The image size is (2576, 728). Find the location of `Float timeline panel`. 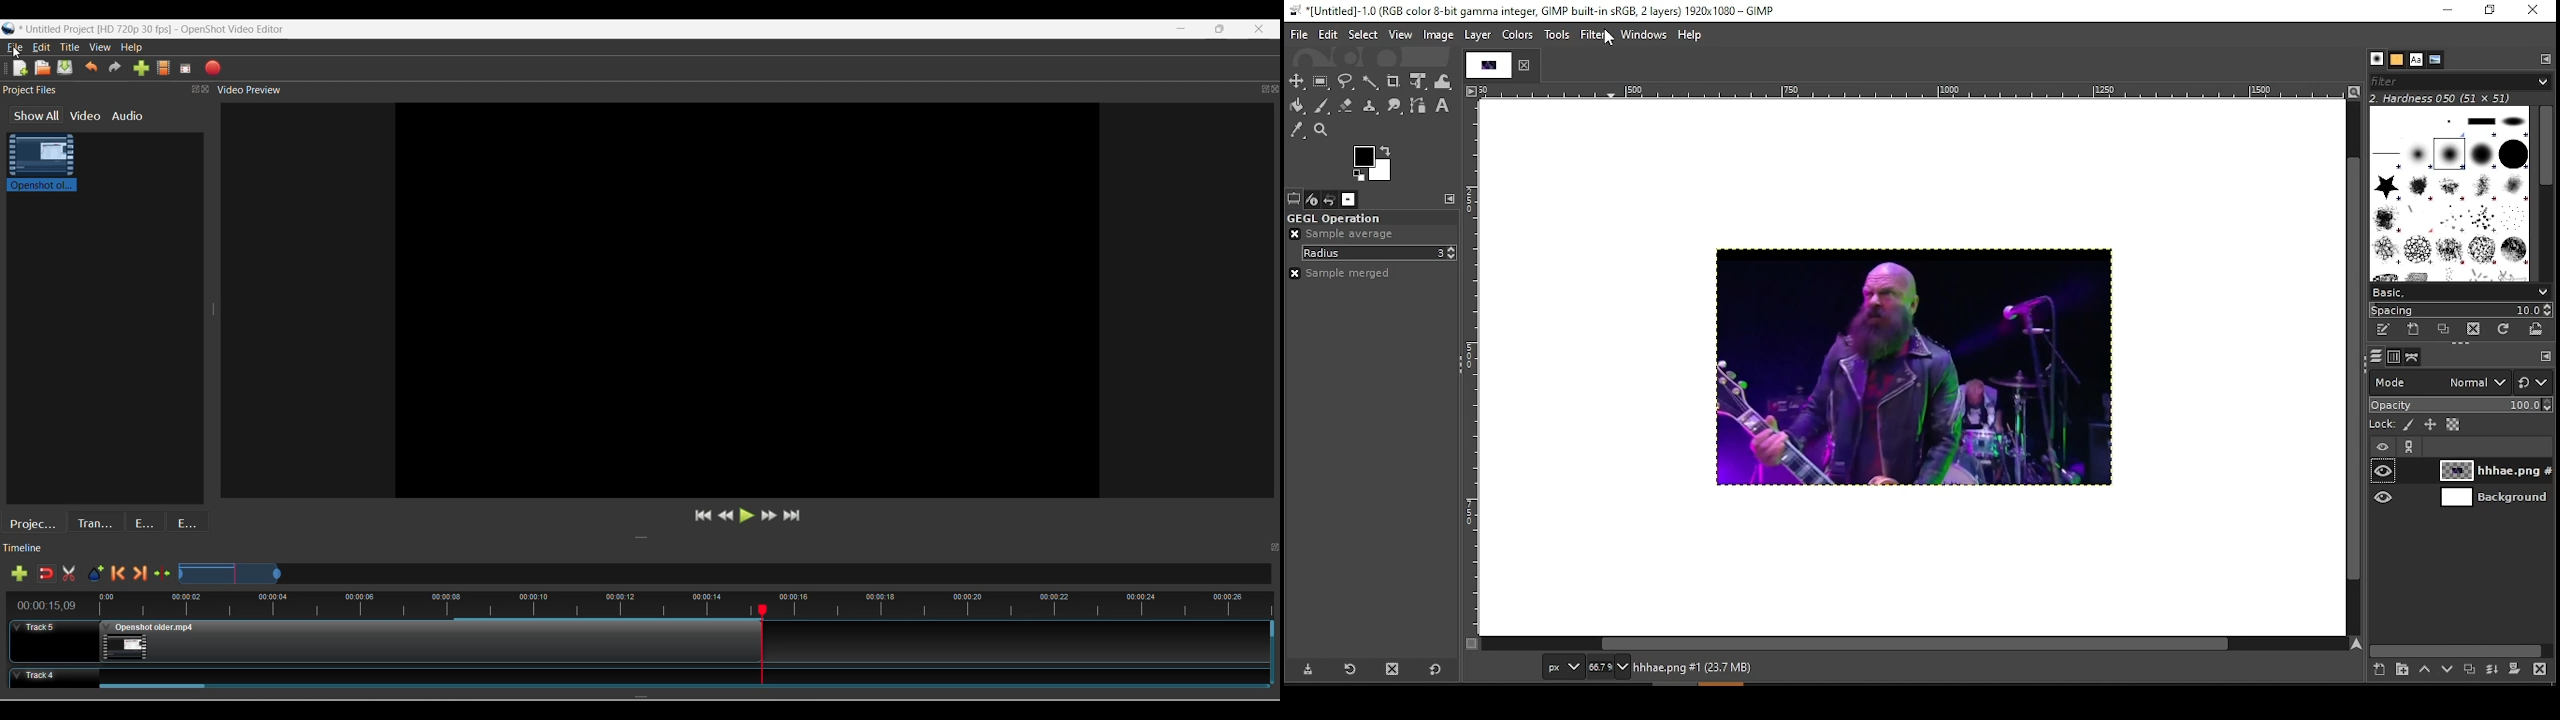

Float timeline panel is located at coordinates (1275, 547).